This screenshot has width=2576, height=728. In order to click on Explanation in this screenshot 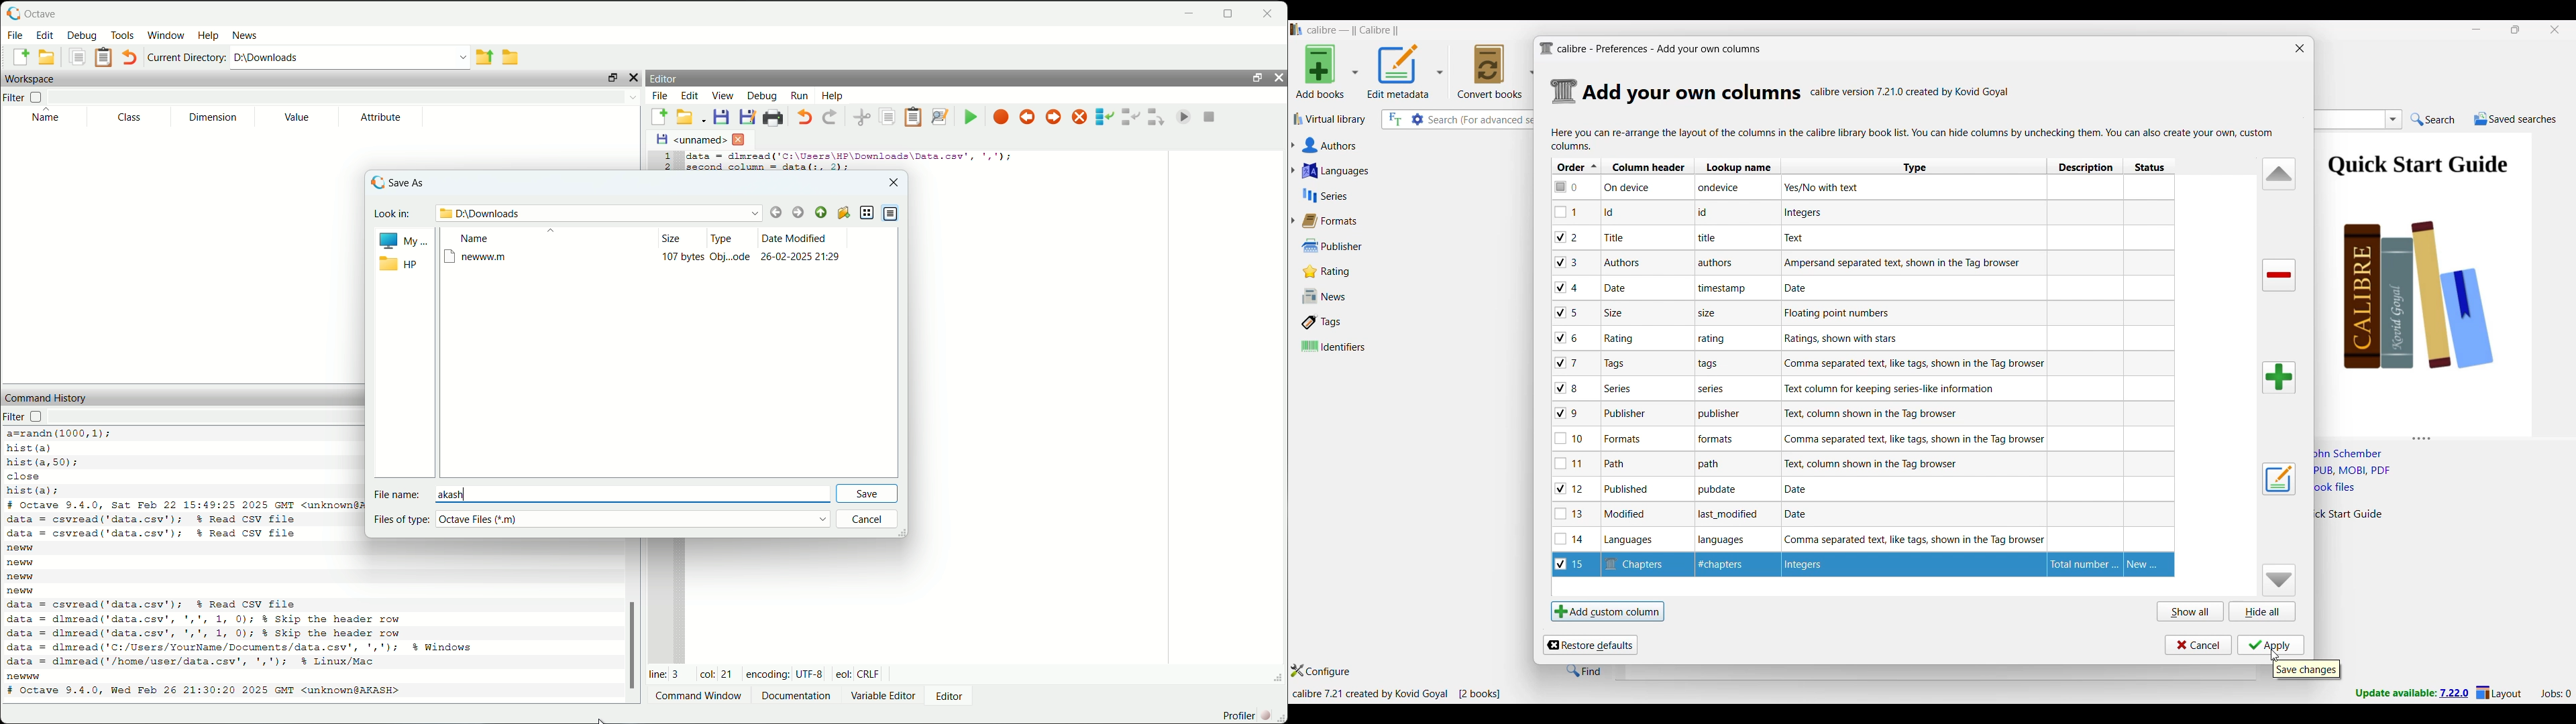, I will do `click(1799, 237)`.